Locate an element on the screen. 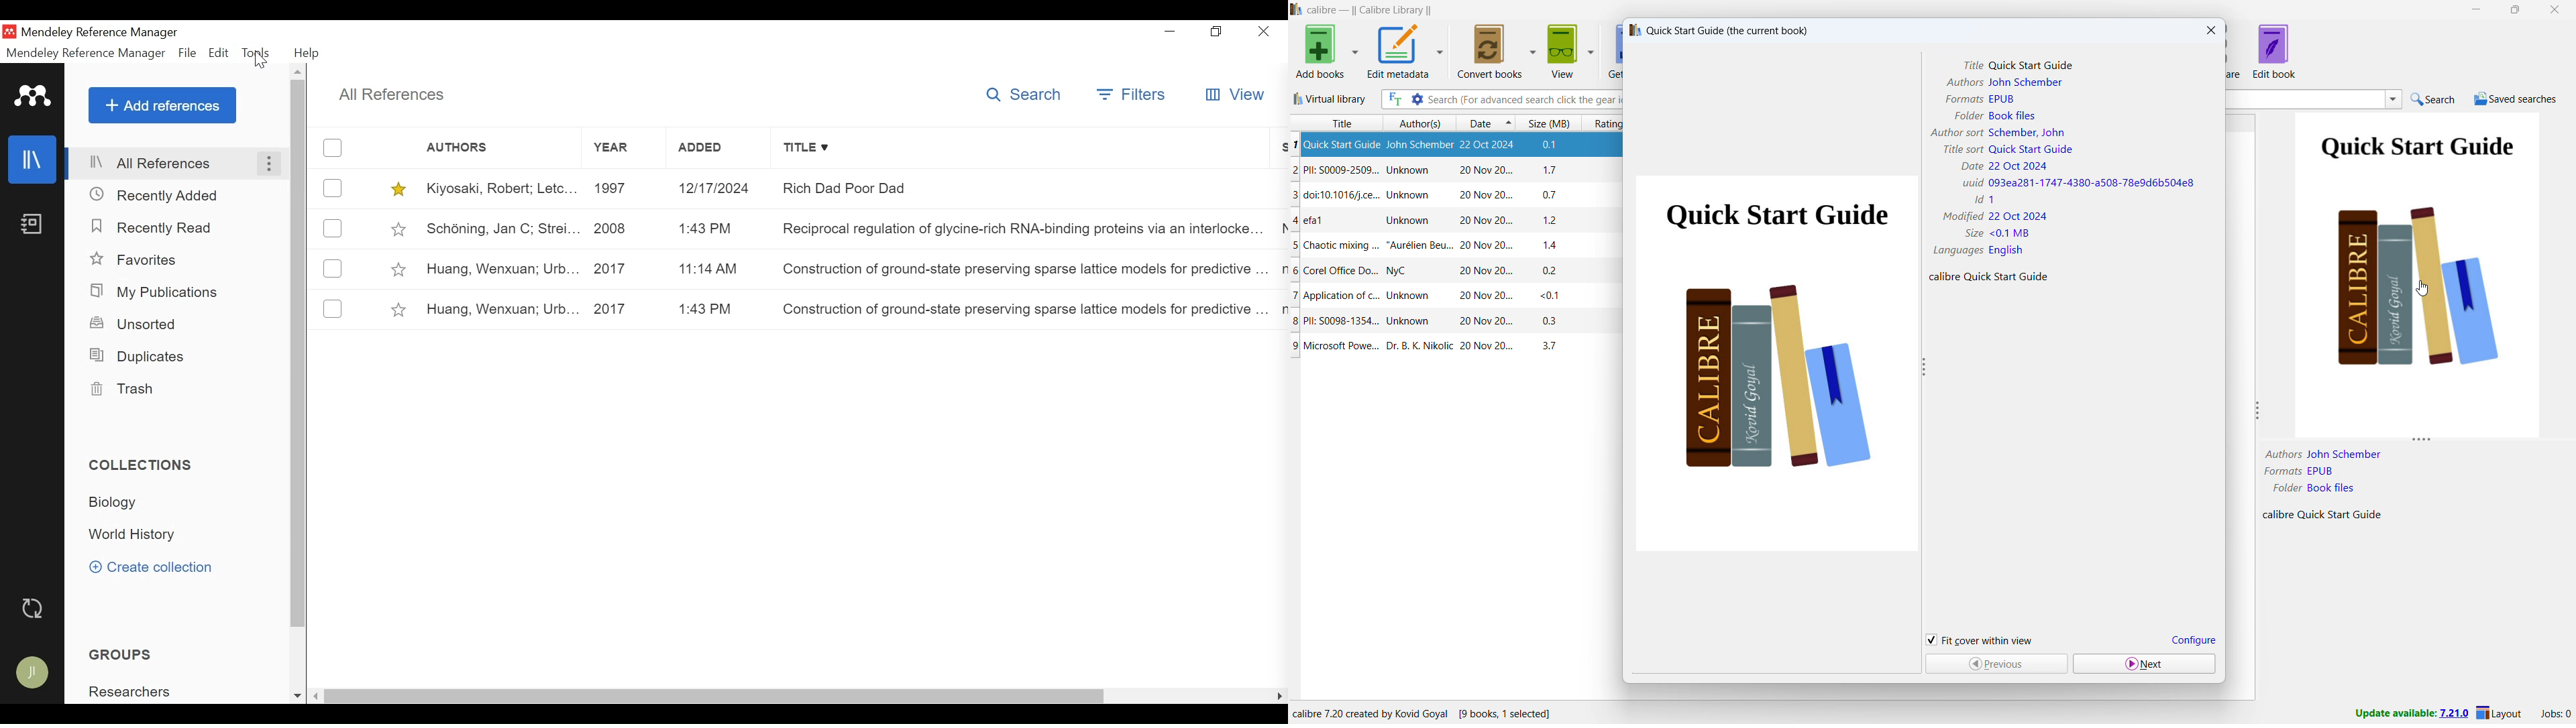 This screenshot has height=728, width=2576. convert books is located at coordinates (1489, 50).